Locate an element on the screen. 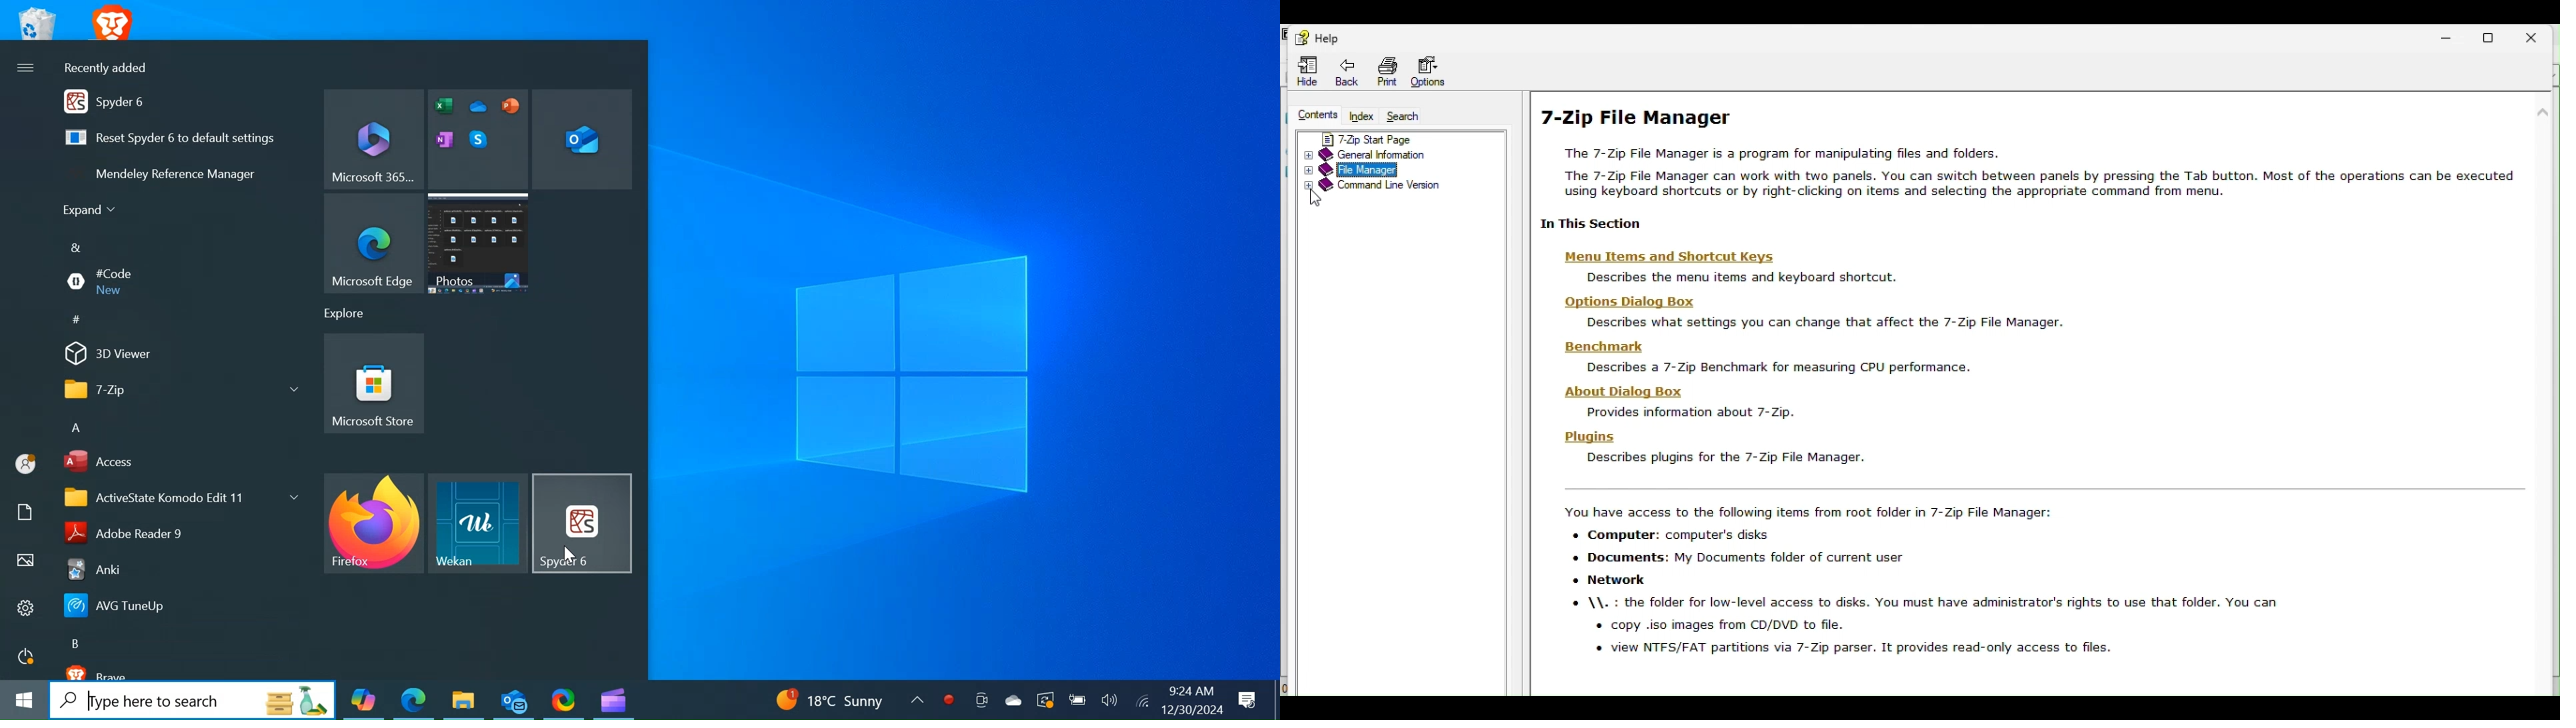  Photos is located at coordinates (481, 244).